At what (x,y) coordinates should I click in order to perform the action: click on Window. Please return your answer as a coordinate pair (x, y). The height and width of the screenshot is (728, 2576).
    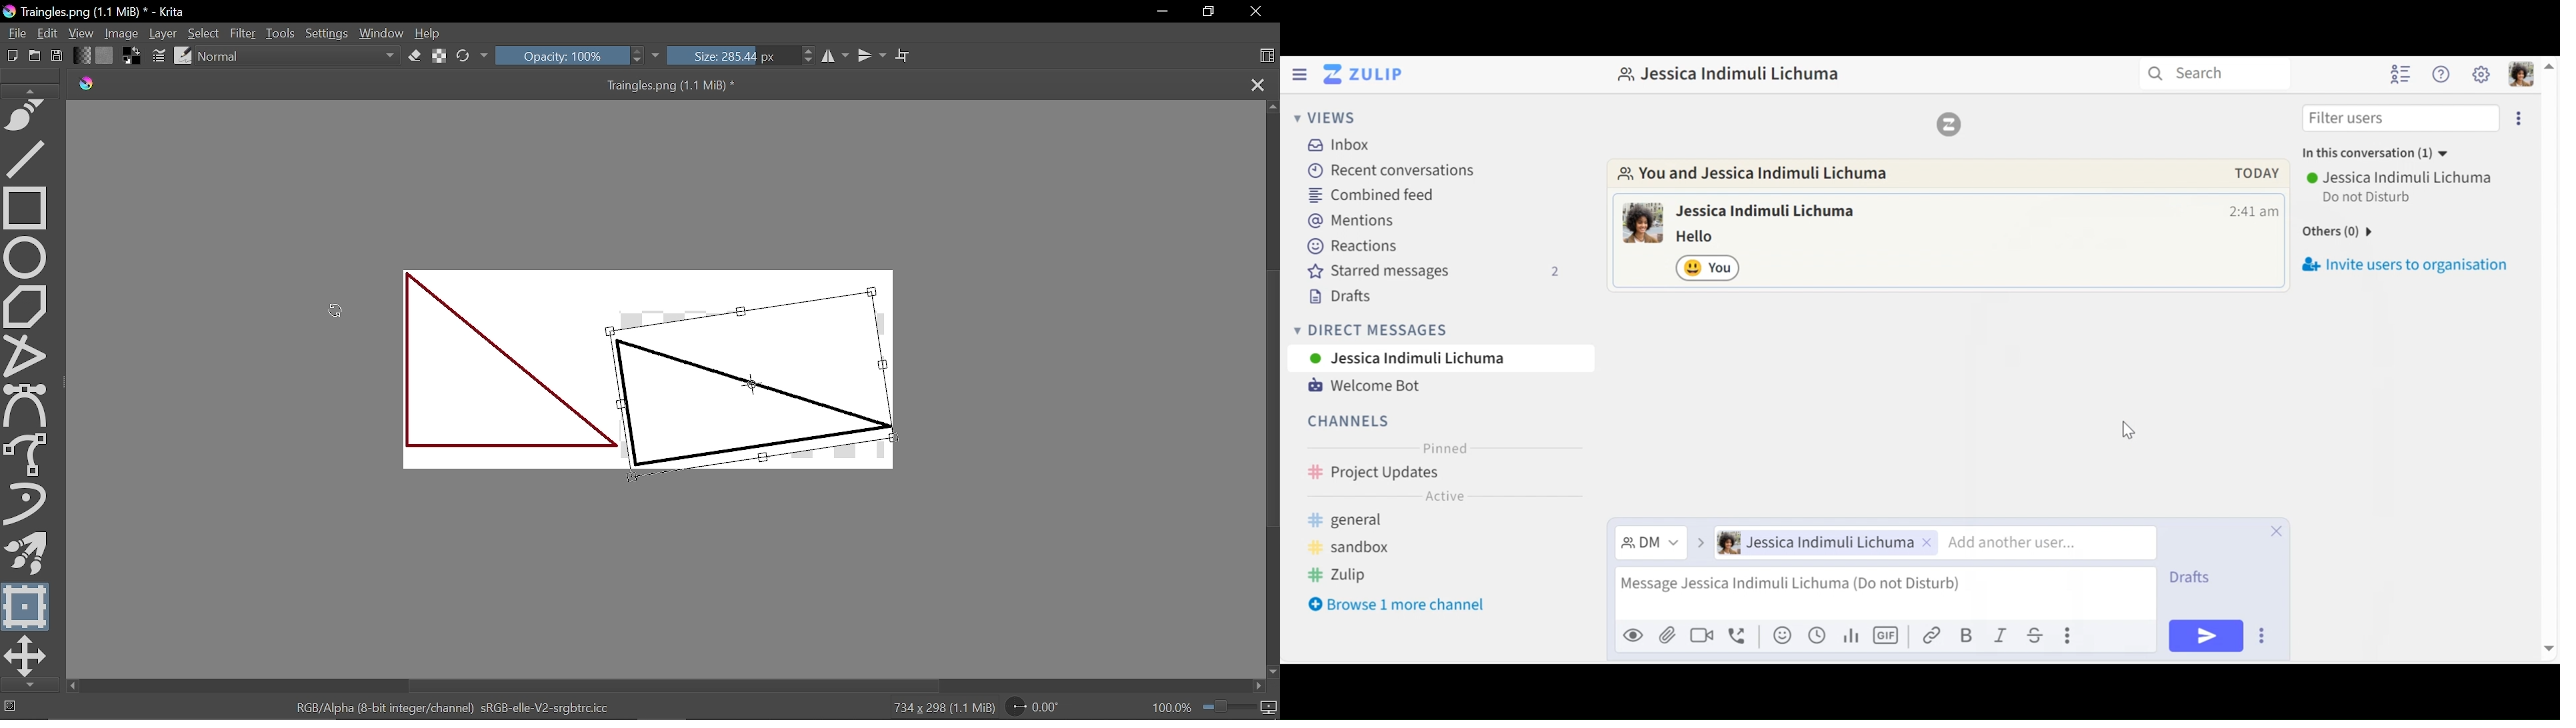
    Looking at the image, I should click on (381, 34).